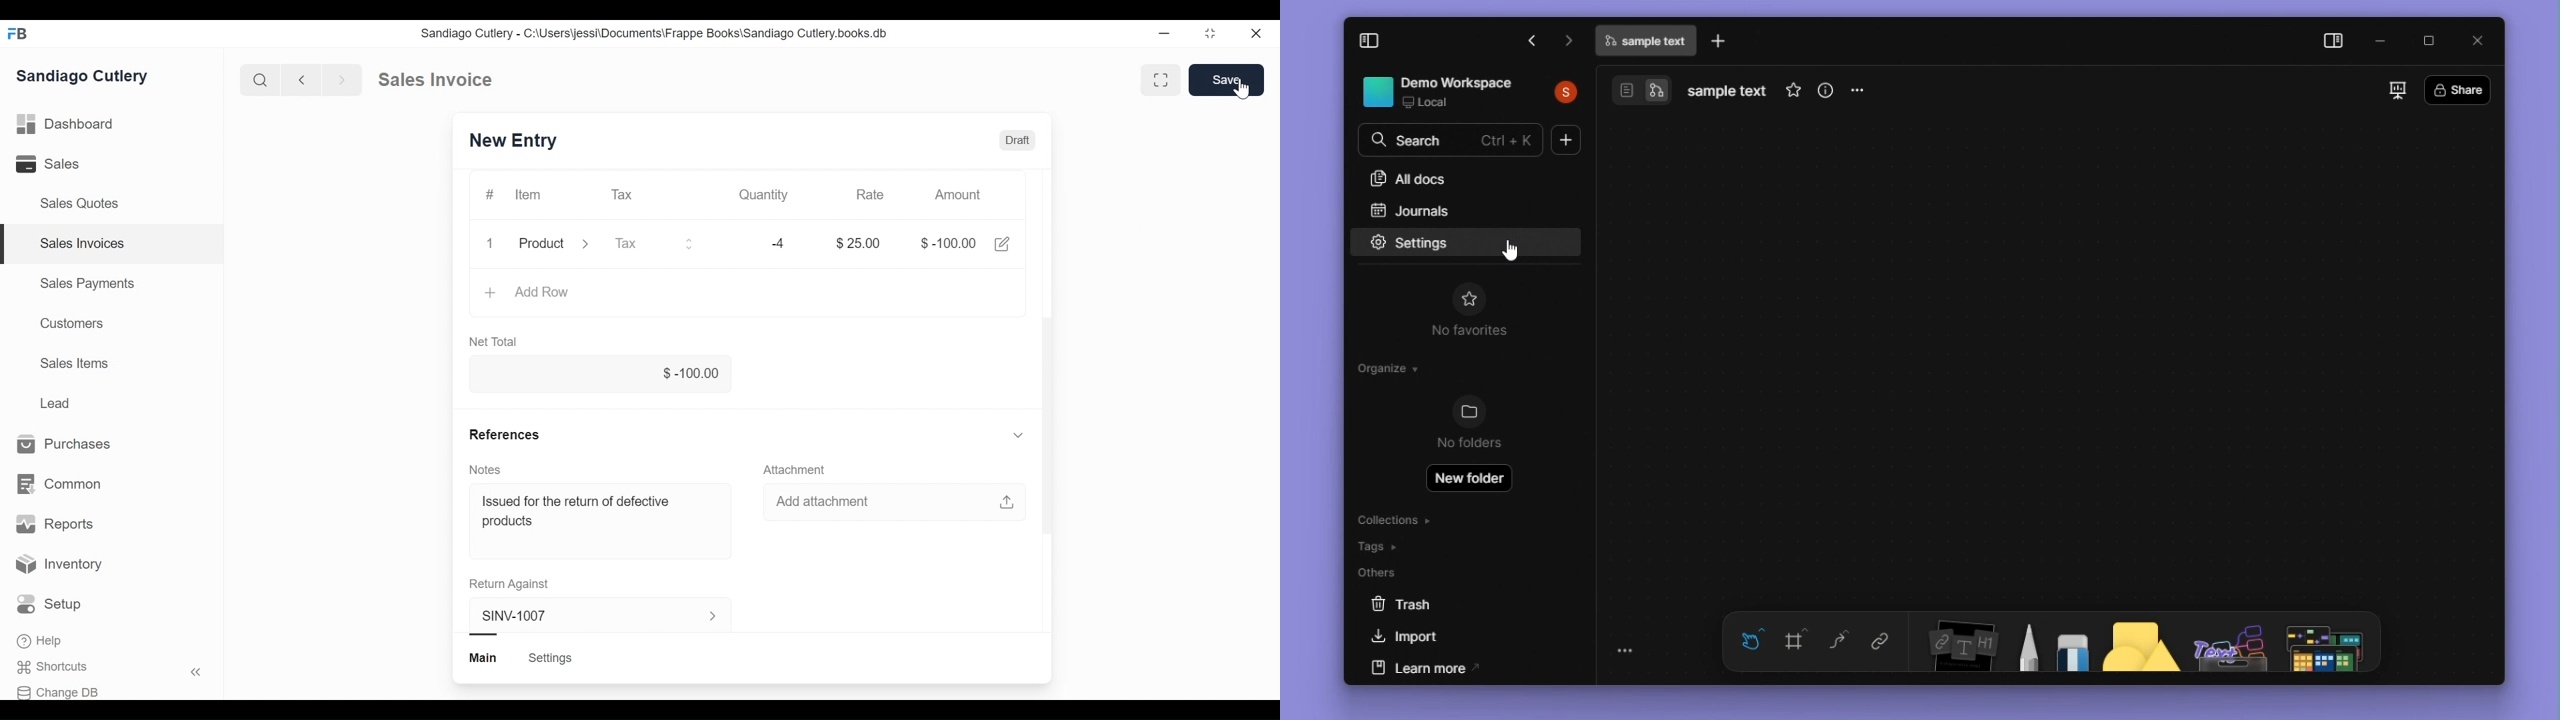 Image resolution: width=2576 pixels, height=728 pixels. What do you see at coordinates (599, 375) in the screenshot?
I see `$-100.00` at bounding box center [599, 375].